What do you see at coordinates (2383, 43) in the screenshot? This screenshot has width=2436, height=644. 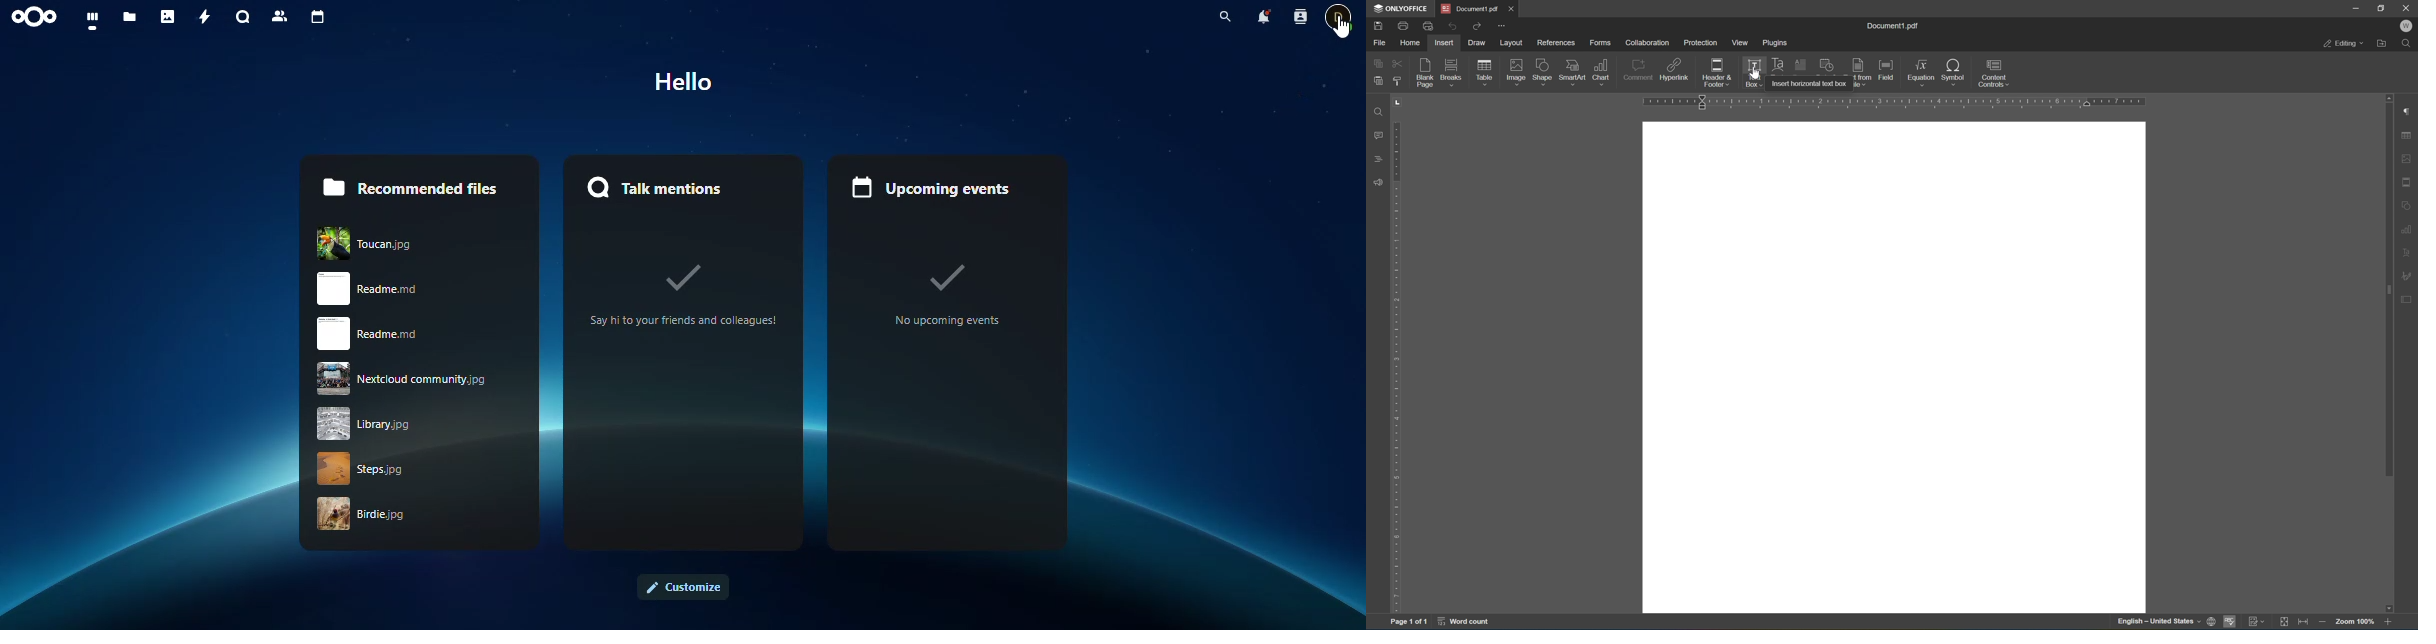 I see `Open file location` at bounding box center [2383, 43].